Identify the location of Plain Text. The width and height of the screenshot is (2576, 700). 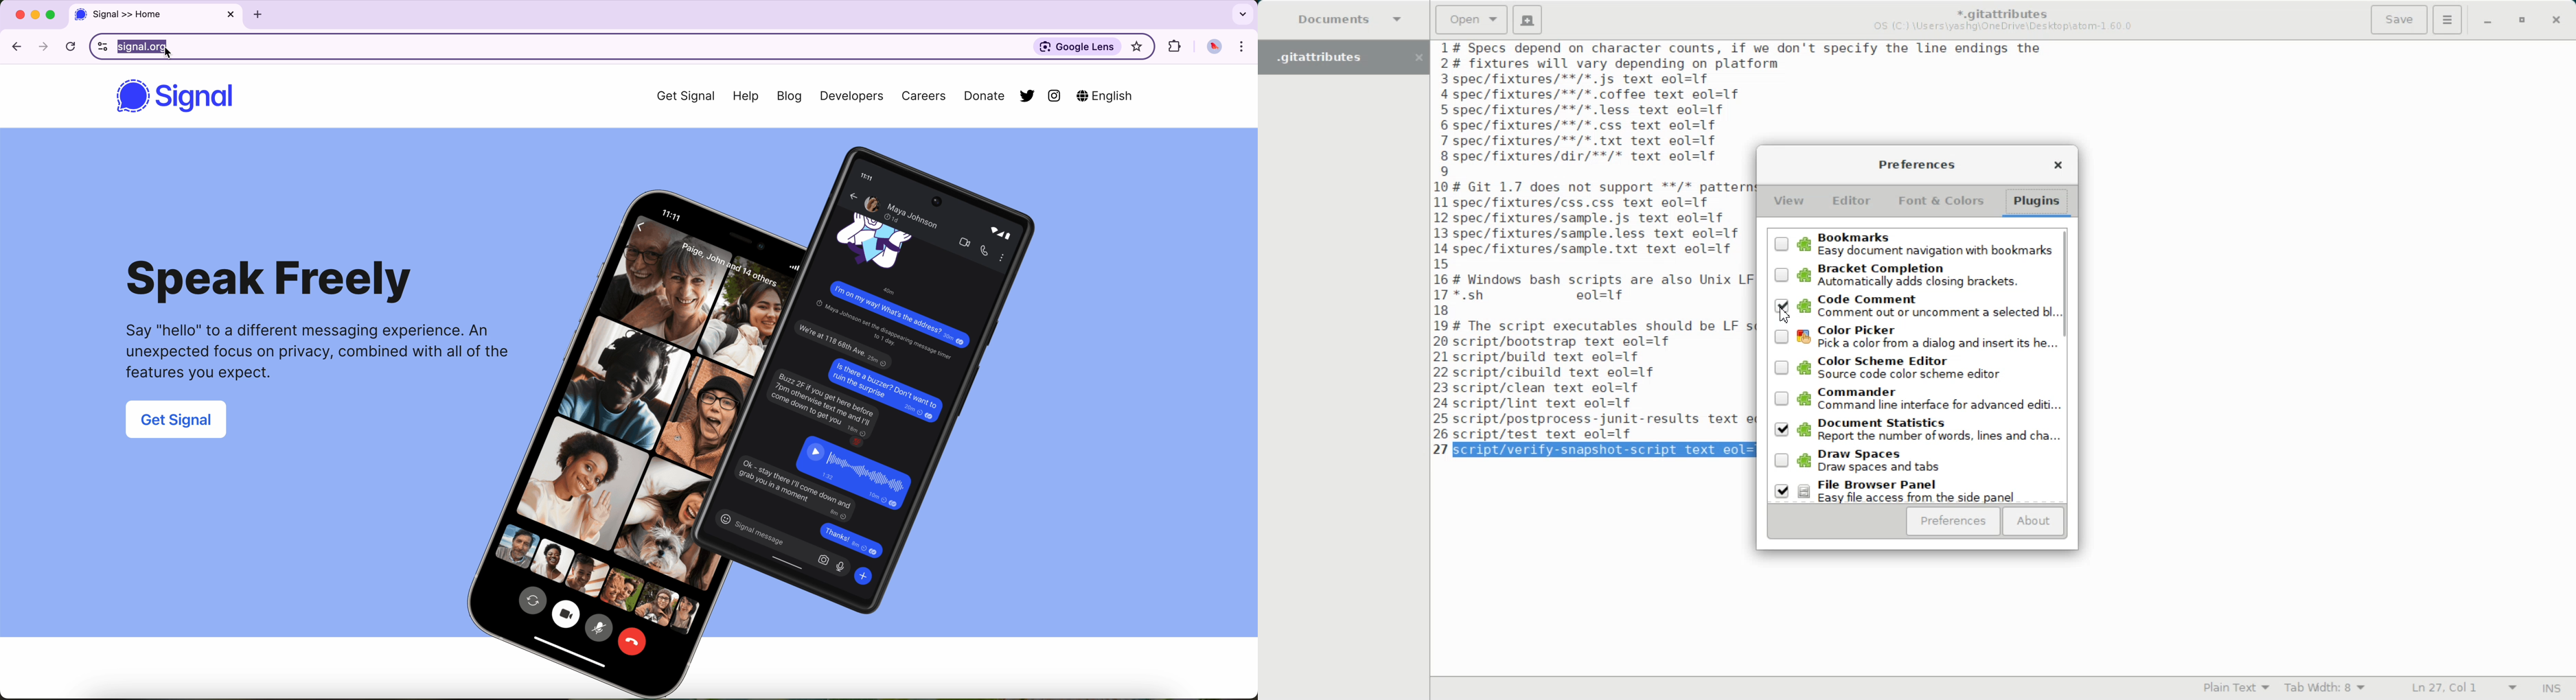
(2233, 688).